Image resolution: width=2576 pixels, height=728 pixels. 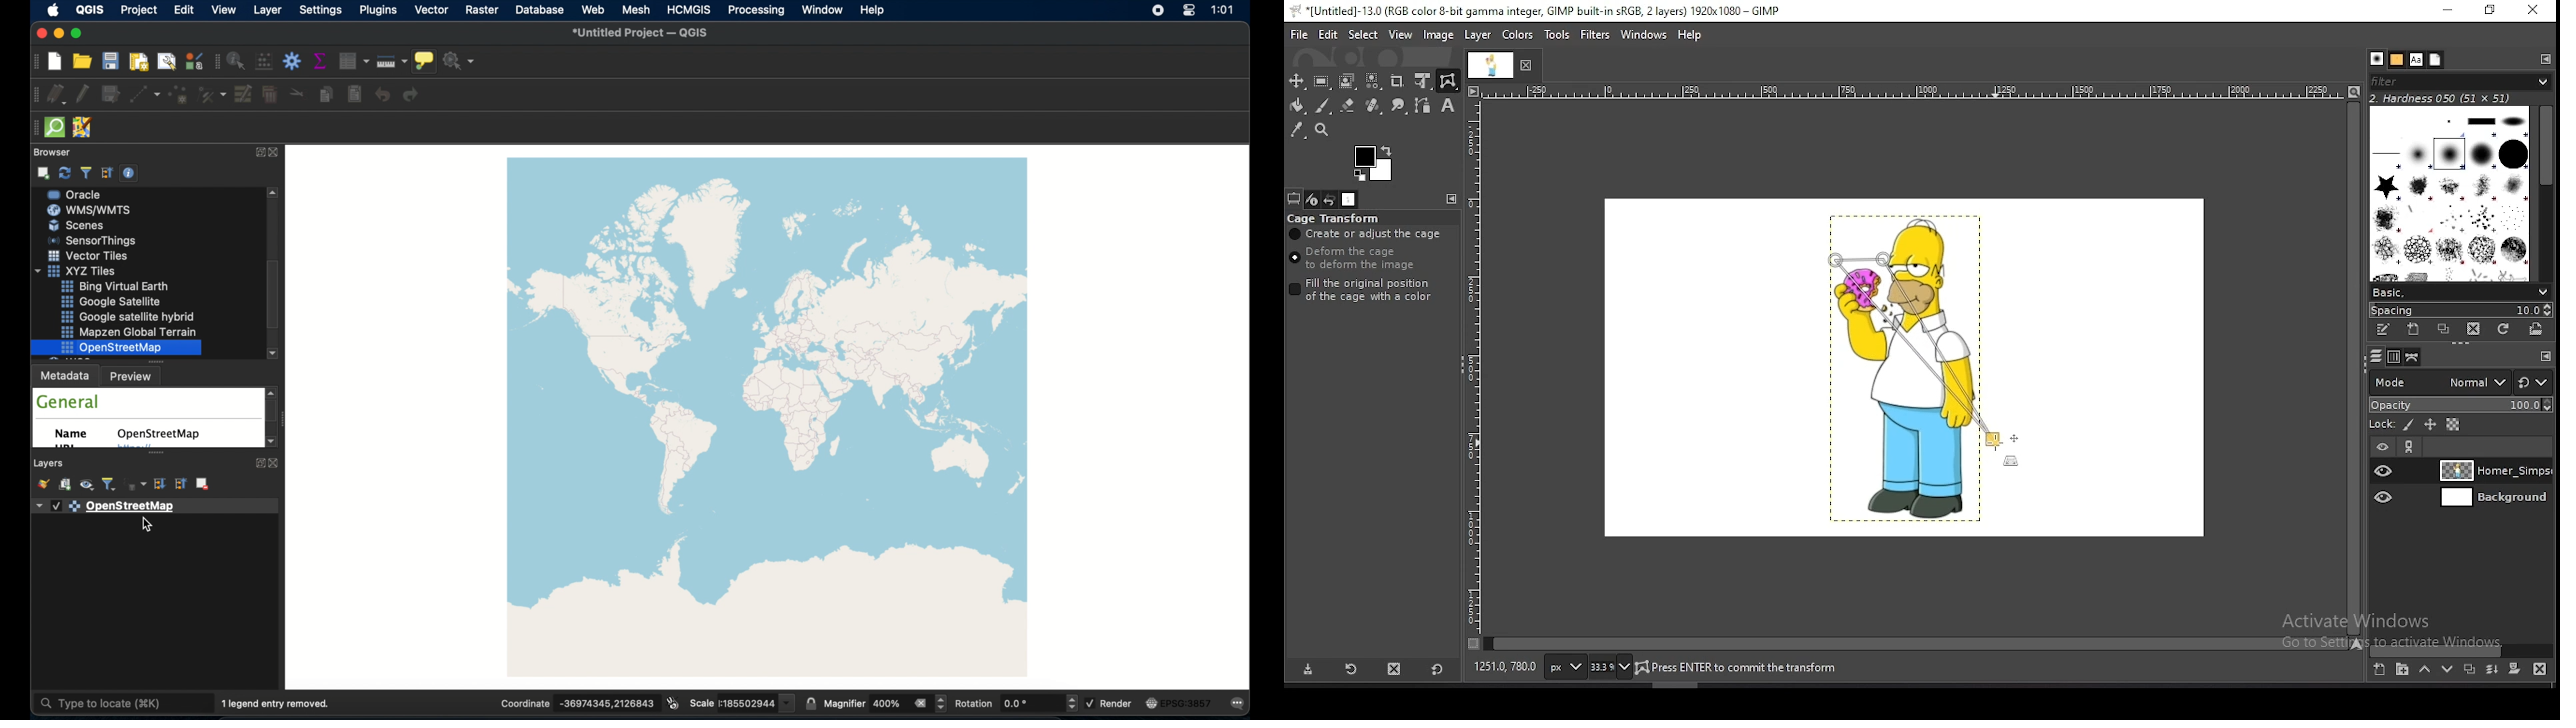 What do you see at coordinates (460, 63) in the screenshot?
I see `no action selected` at bounding box center [460, 63].